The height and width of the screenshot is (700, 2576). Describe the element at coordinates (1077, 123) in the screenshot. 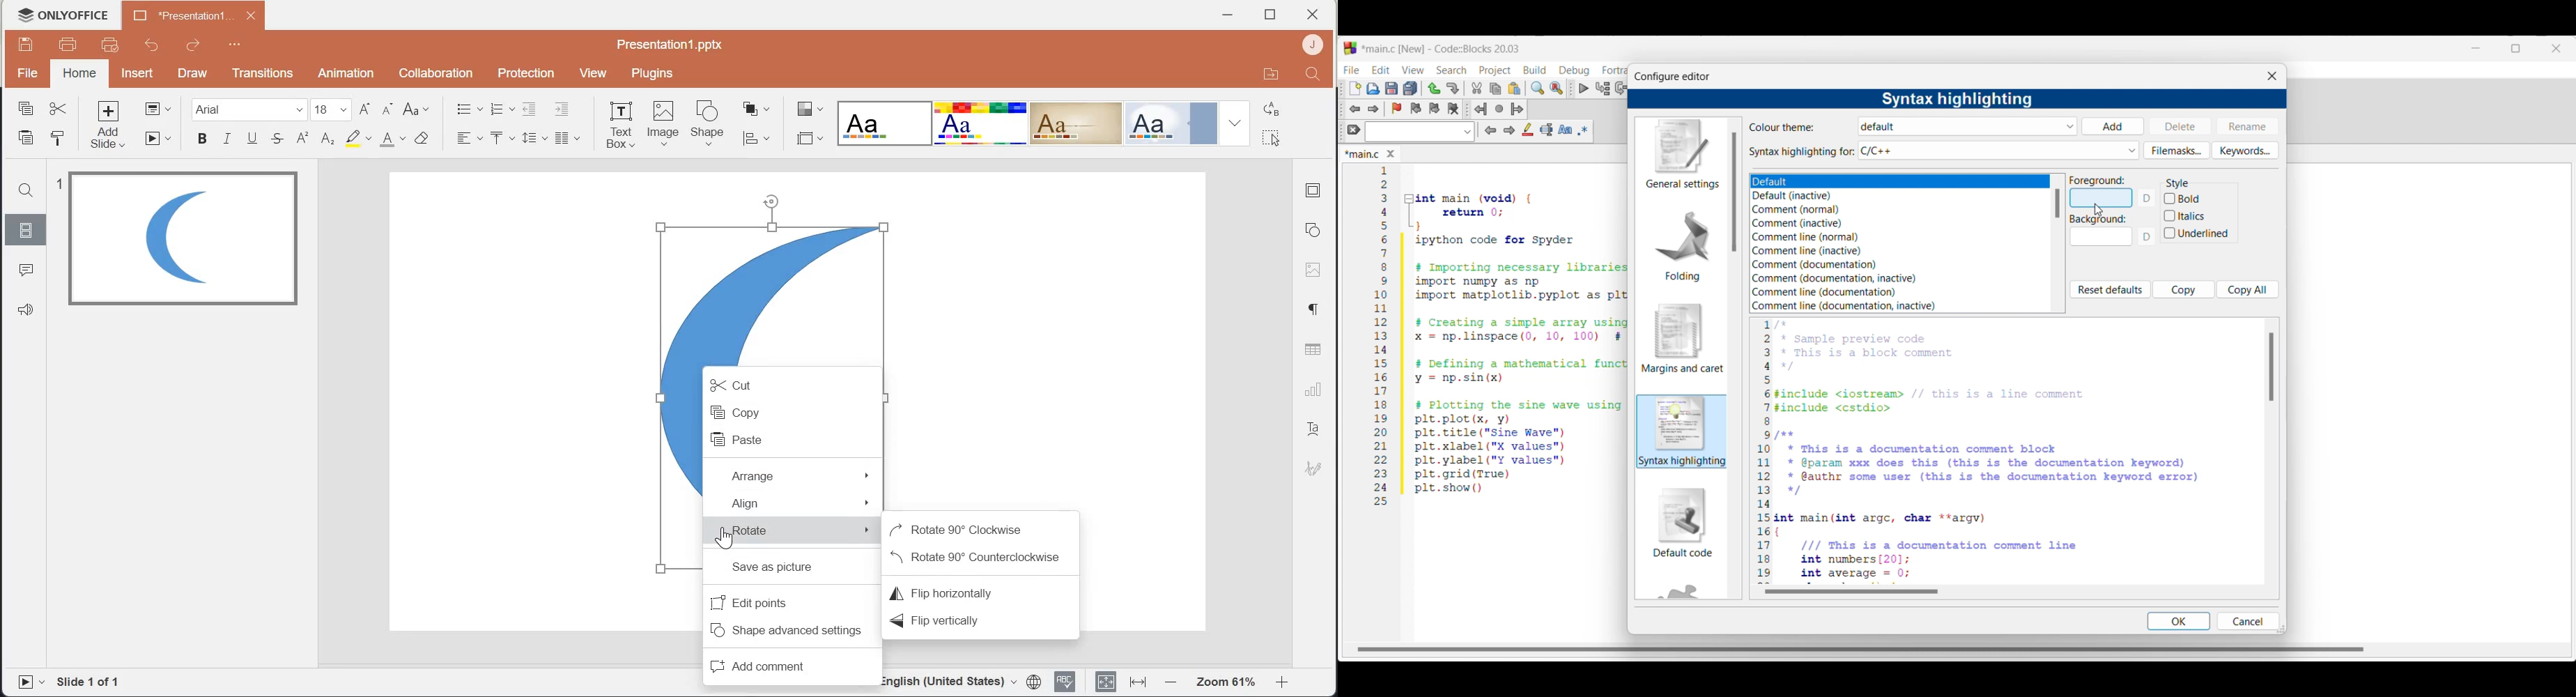

I see `Classic` at that location.